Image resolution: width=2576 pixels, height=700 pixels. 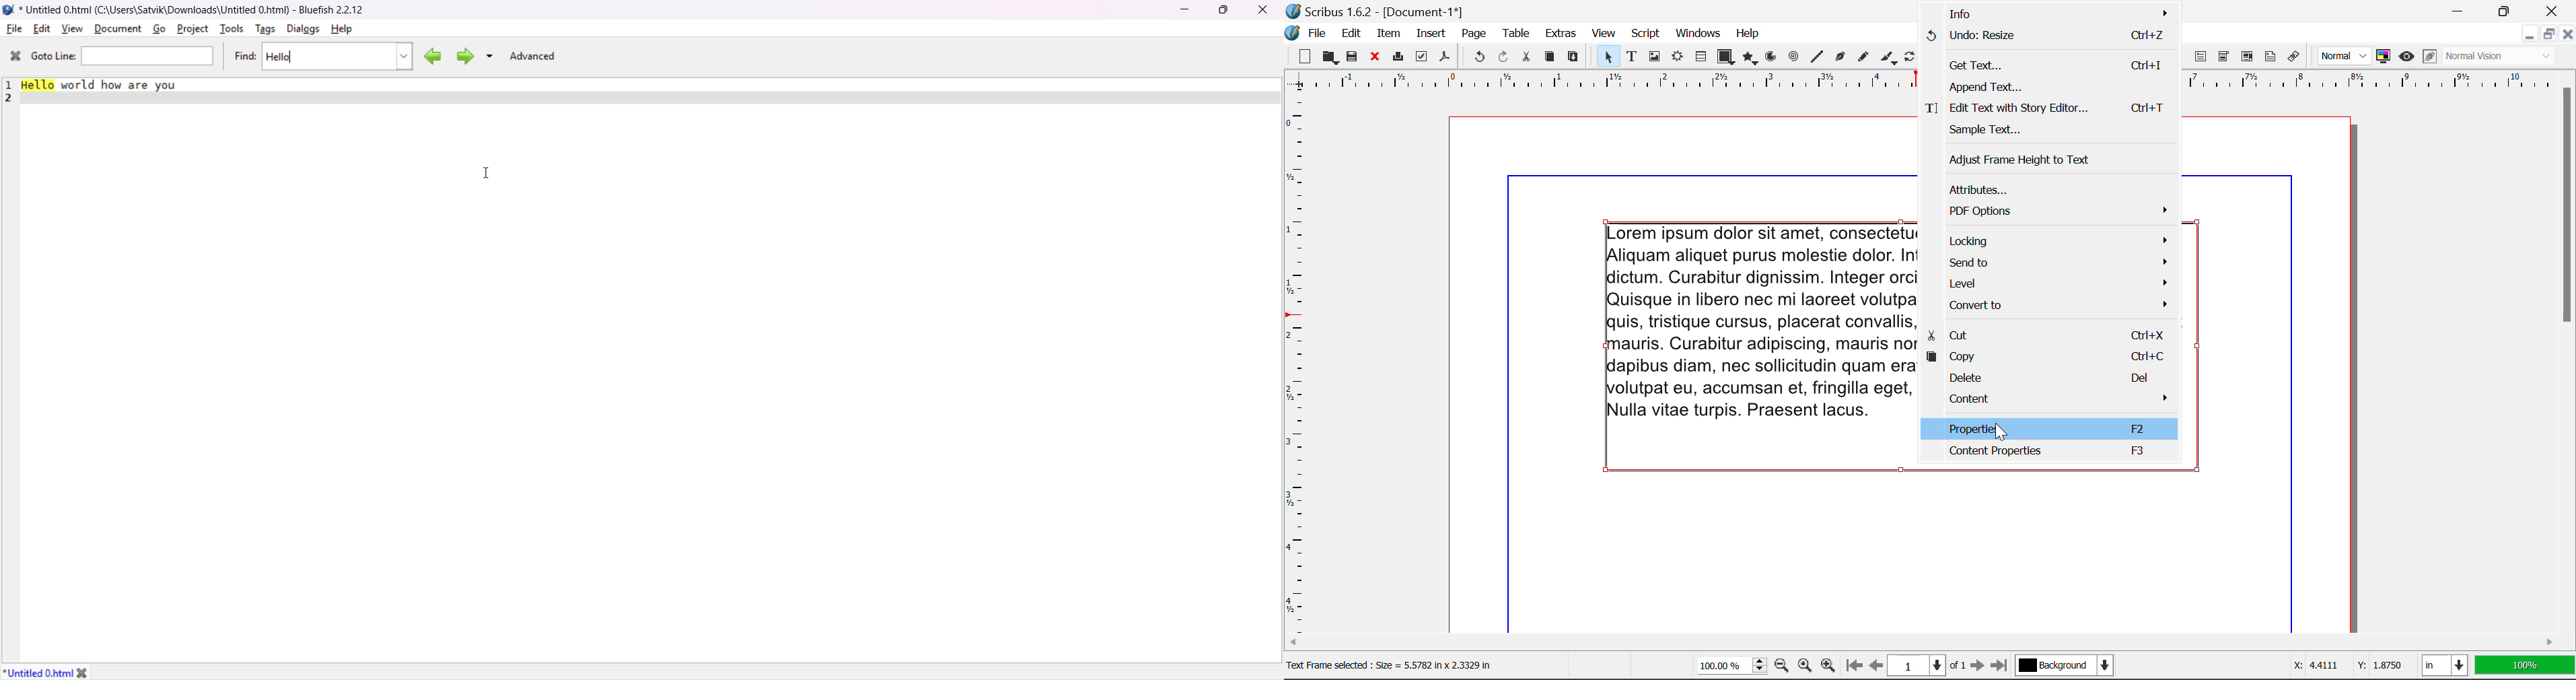 What do you see at coordinates (2345, 666) in the screenshot?
I see `Cursor Coordinates` at bounding box center [2345, 666].